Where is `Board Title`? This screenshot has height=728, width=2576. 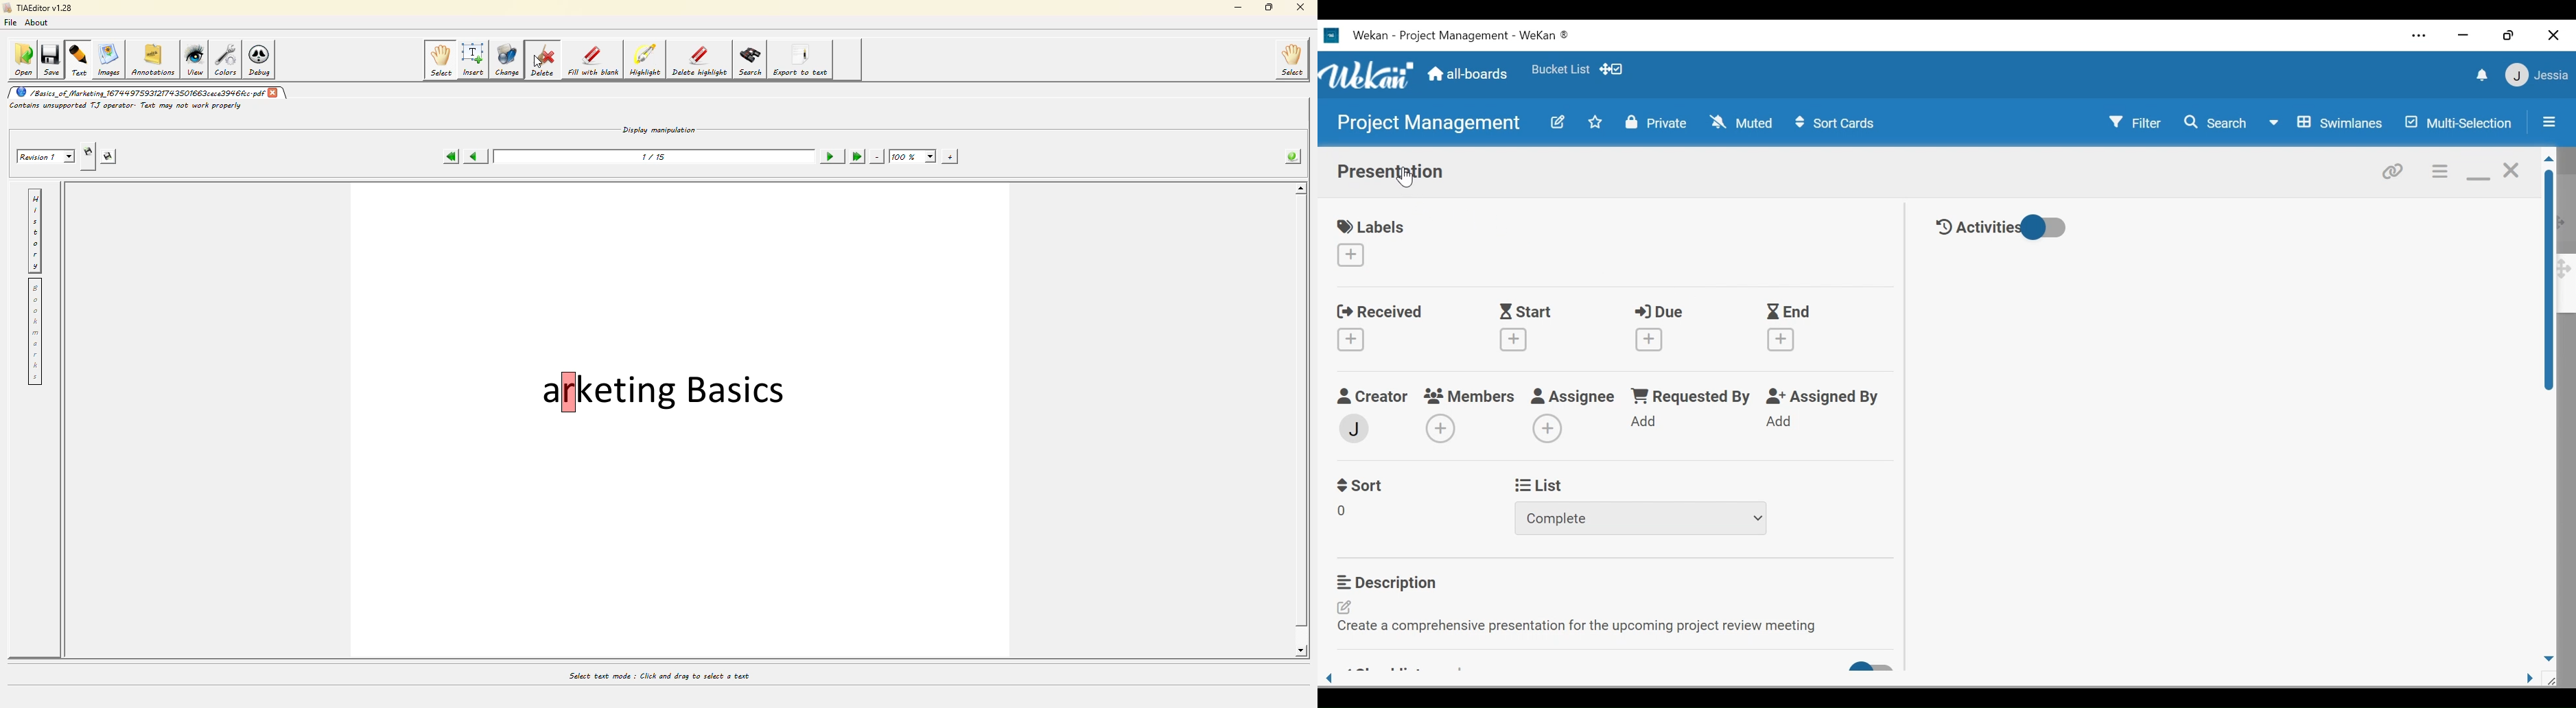 Board Title is located at coordinates (1429, 125).